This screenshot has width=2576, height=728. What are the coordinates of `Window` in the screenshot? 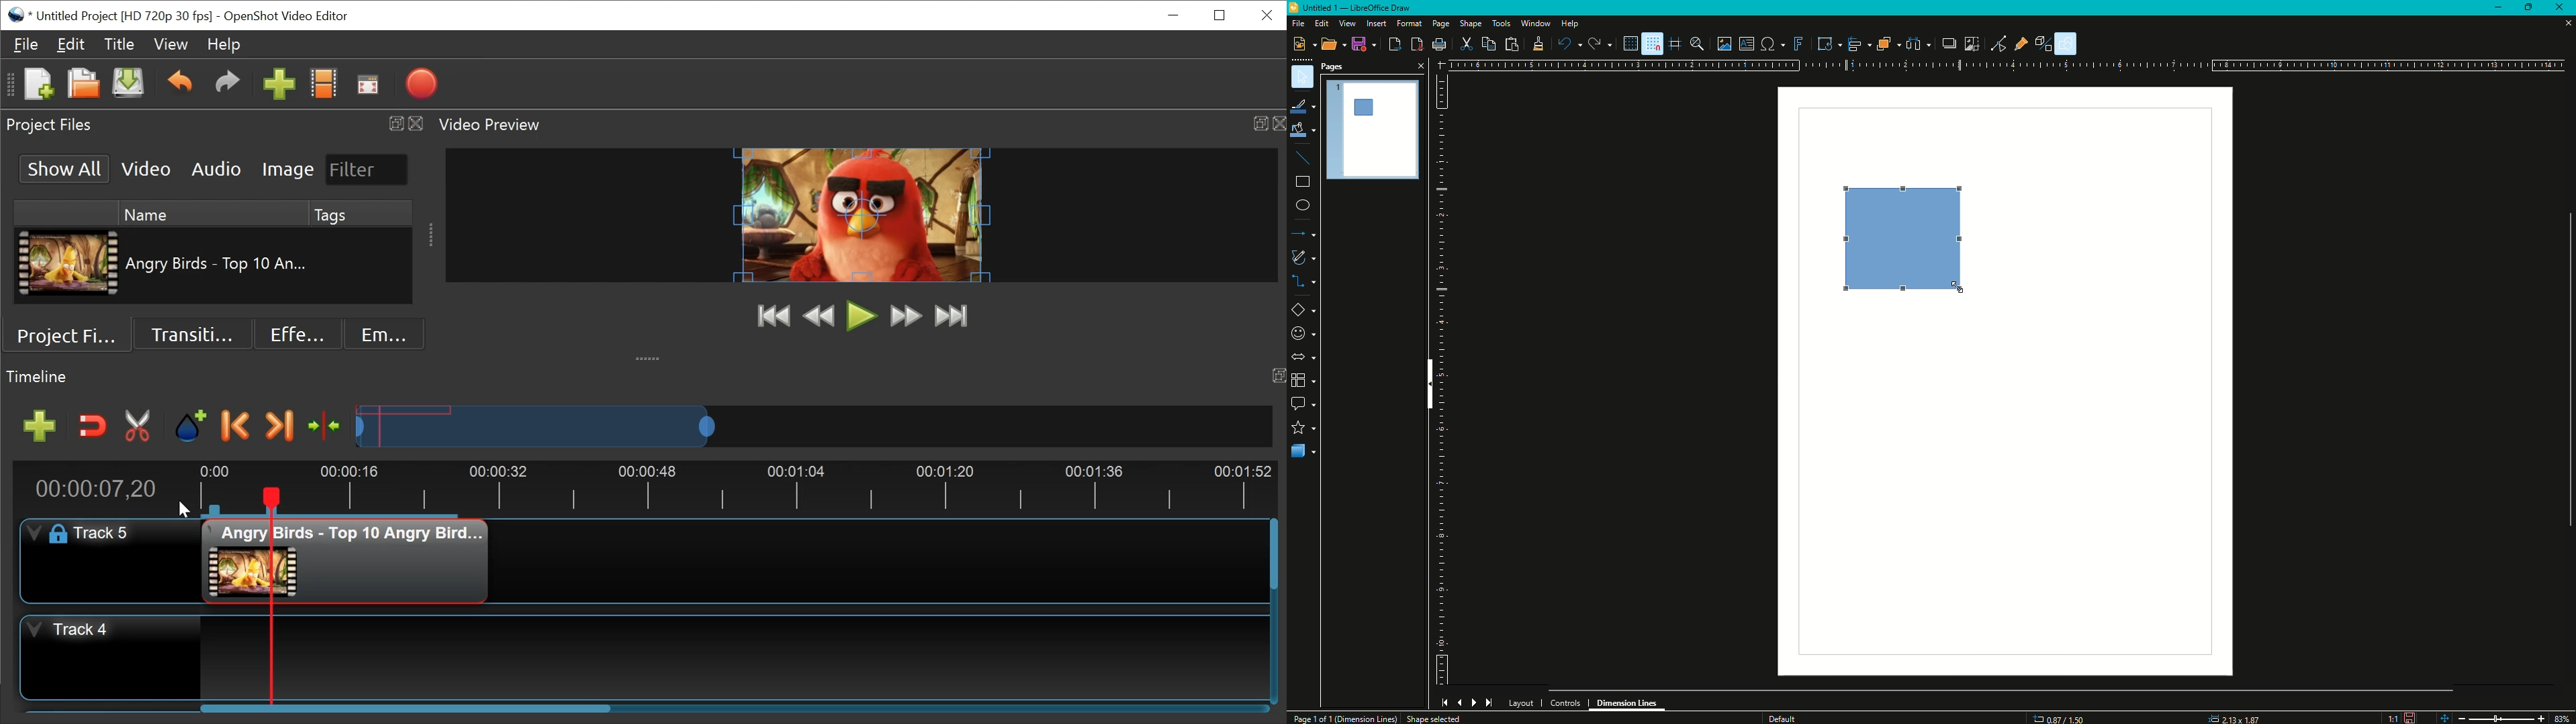 It's located at (1534, 24).